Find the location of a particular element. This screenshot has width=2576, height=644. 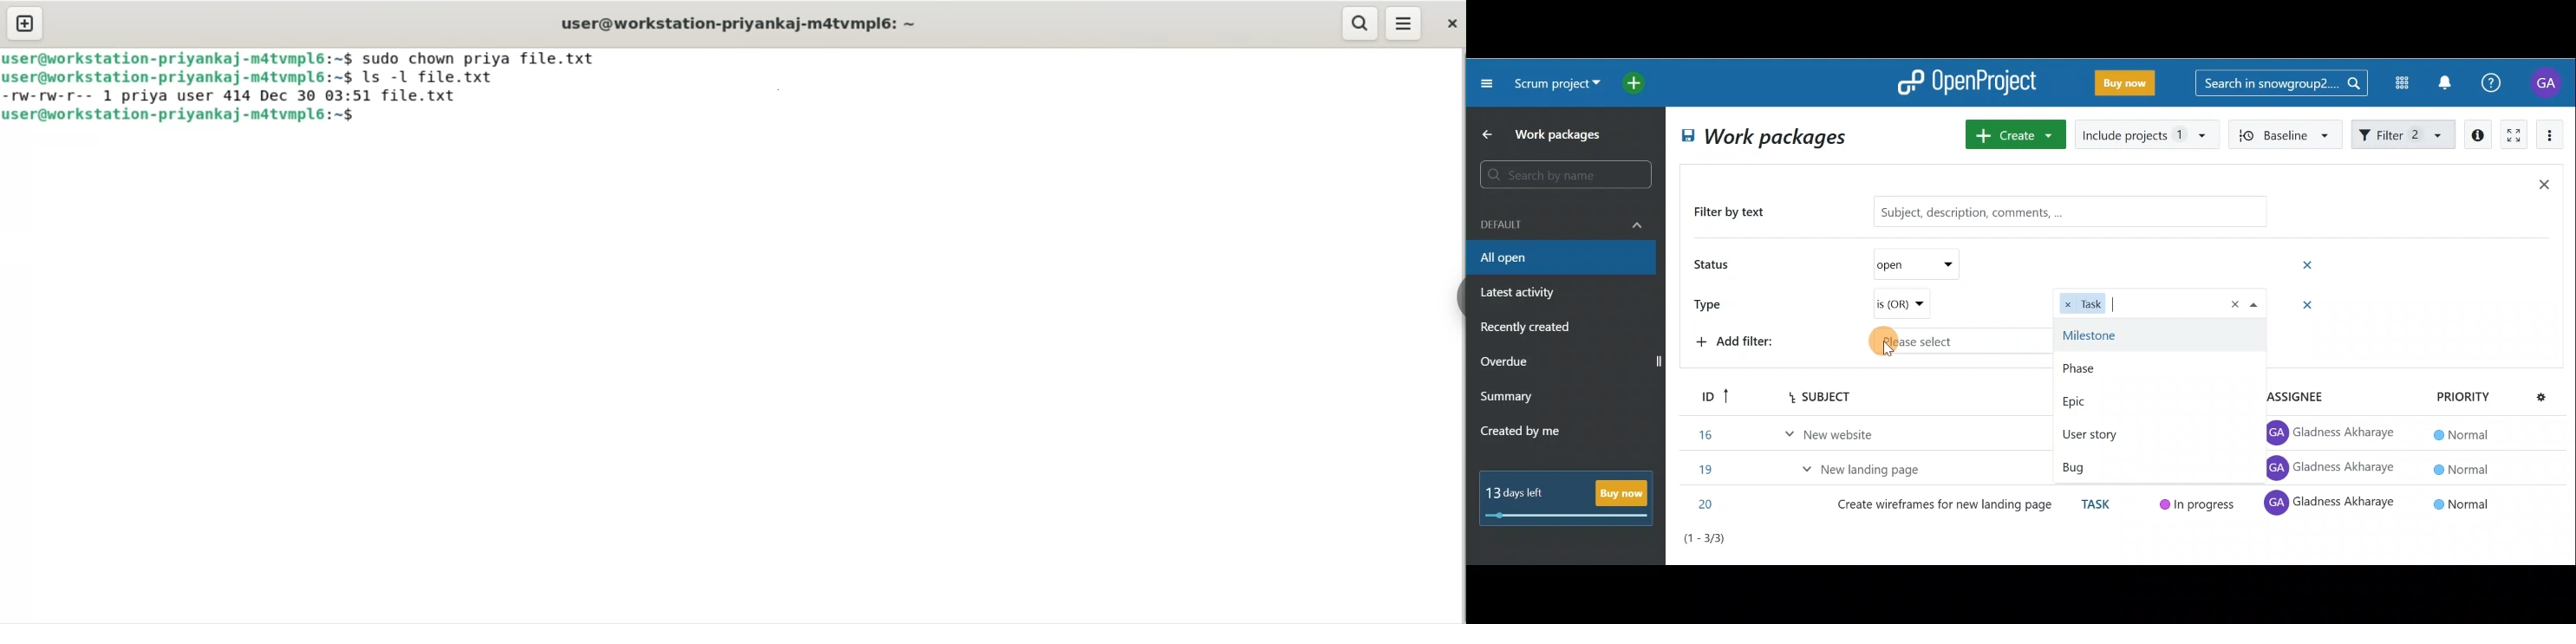

Page count is located at coordinates (2511, 539).